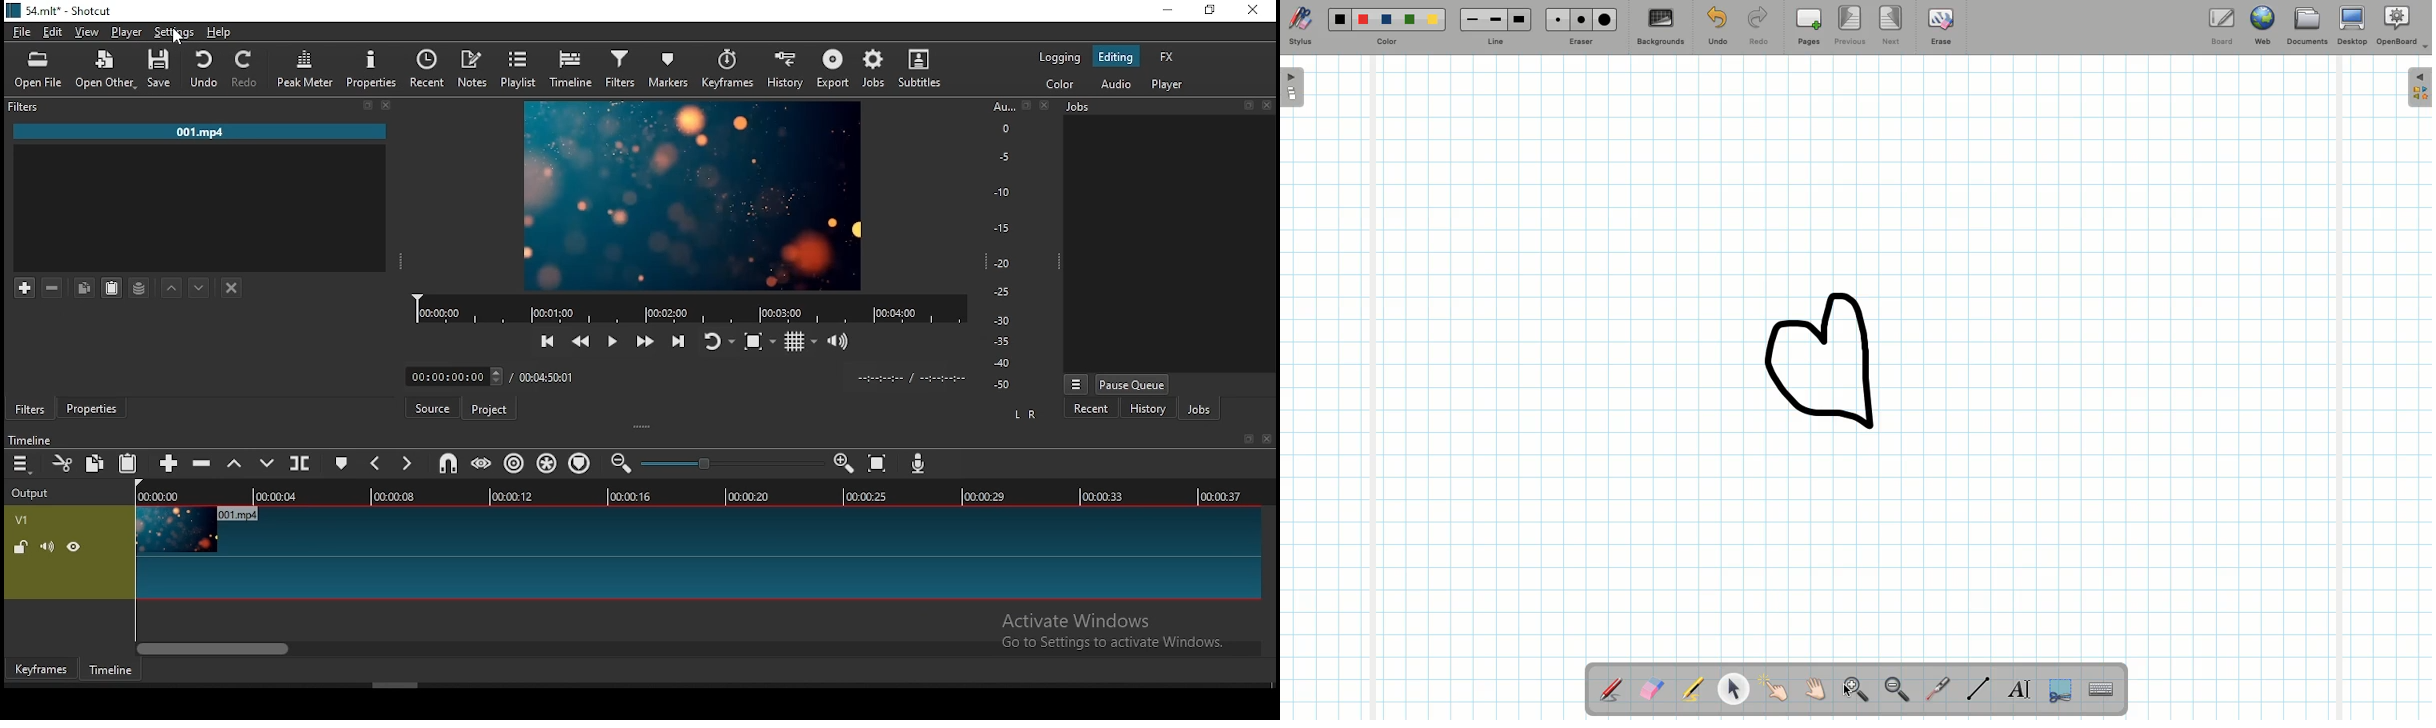  I want to click on scroll, so click(395, 685).